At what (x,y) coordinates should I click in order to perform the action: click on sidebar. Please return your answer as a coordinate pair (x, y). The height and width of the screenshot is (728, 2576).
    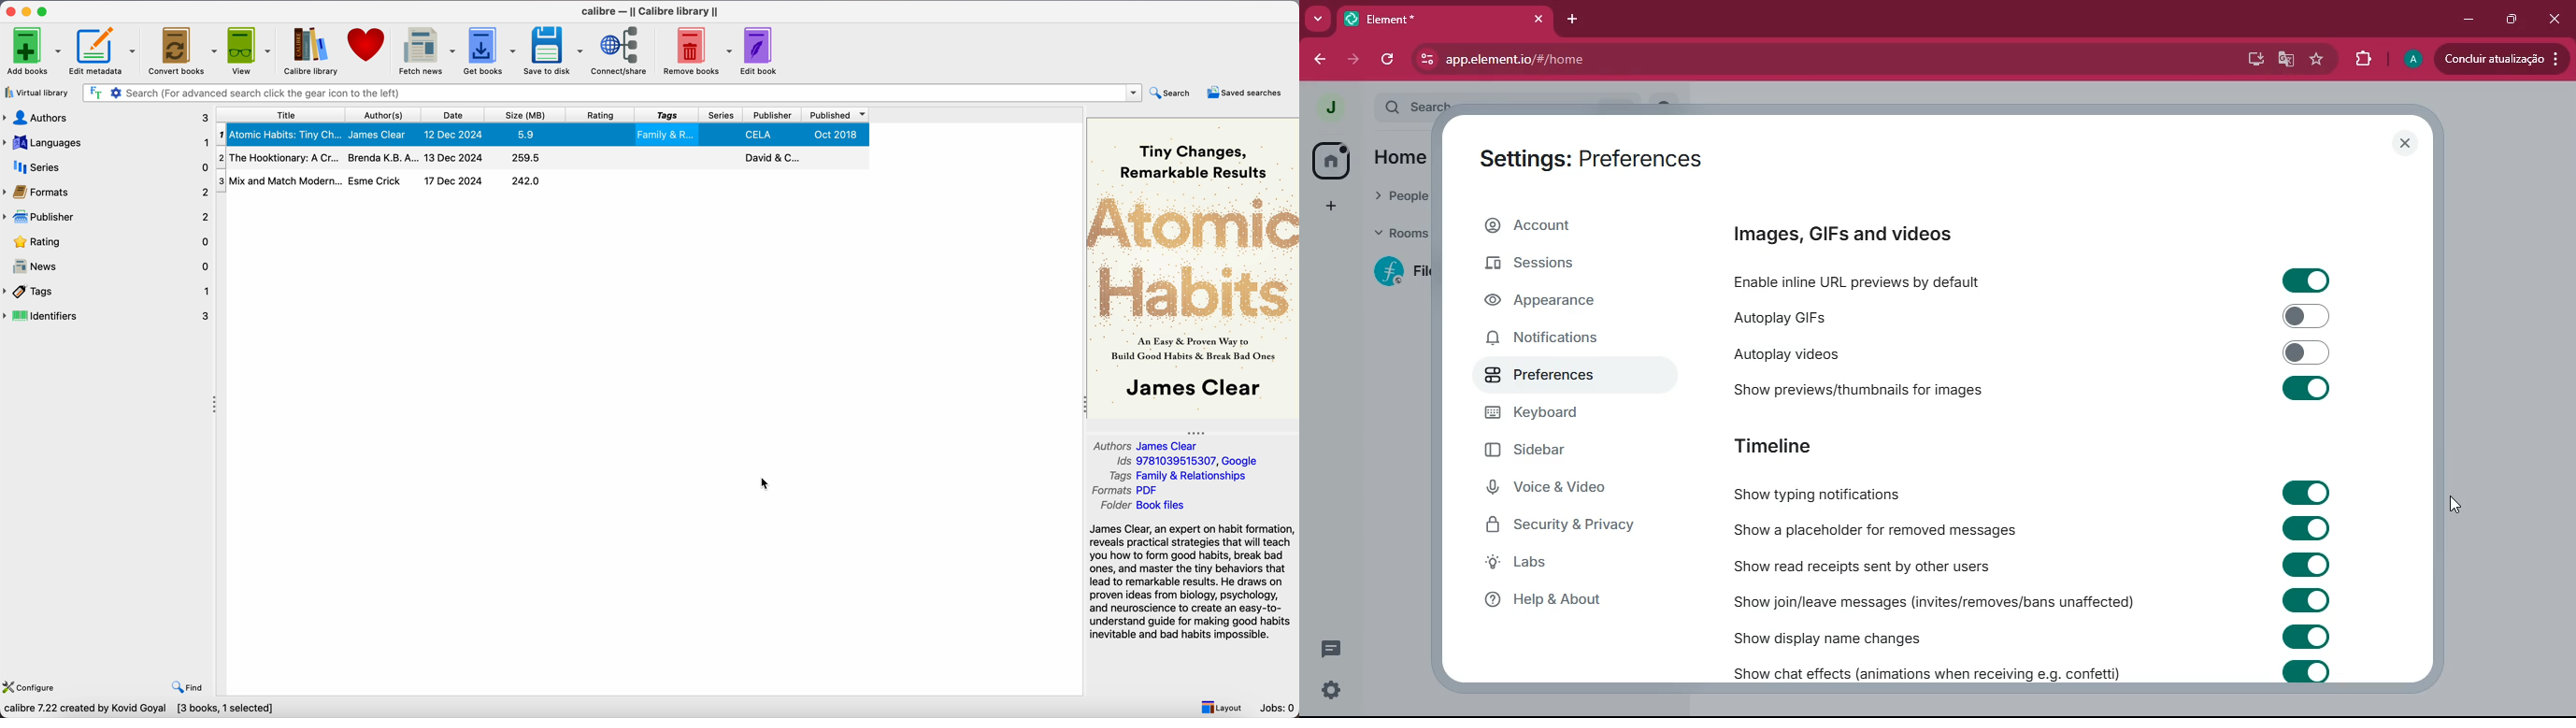
    Looking at the image, I should click on (1542, 450).